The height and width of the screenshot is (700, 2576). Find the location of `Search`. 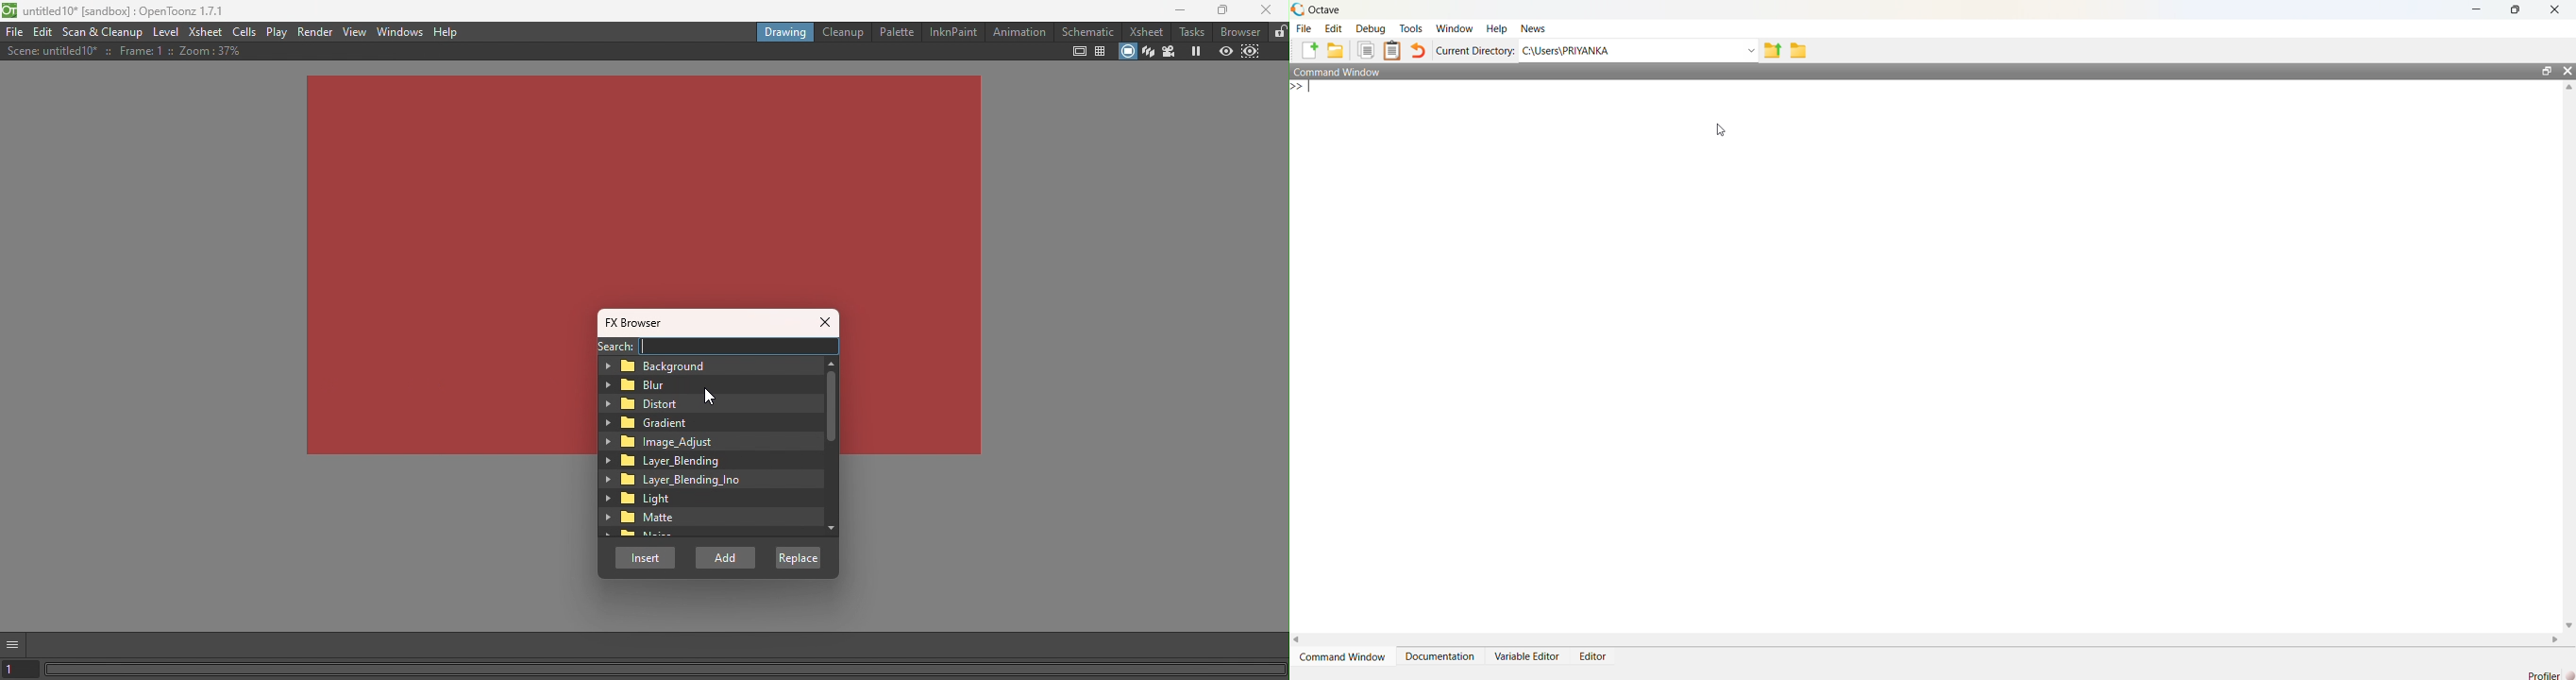

Search is located at coordinates (614, 346).